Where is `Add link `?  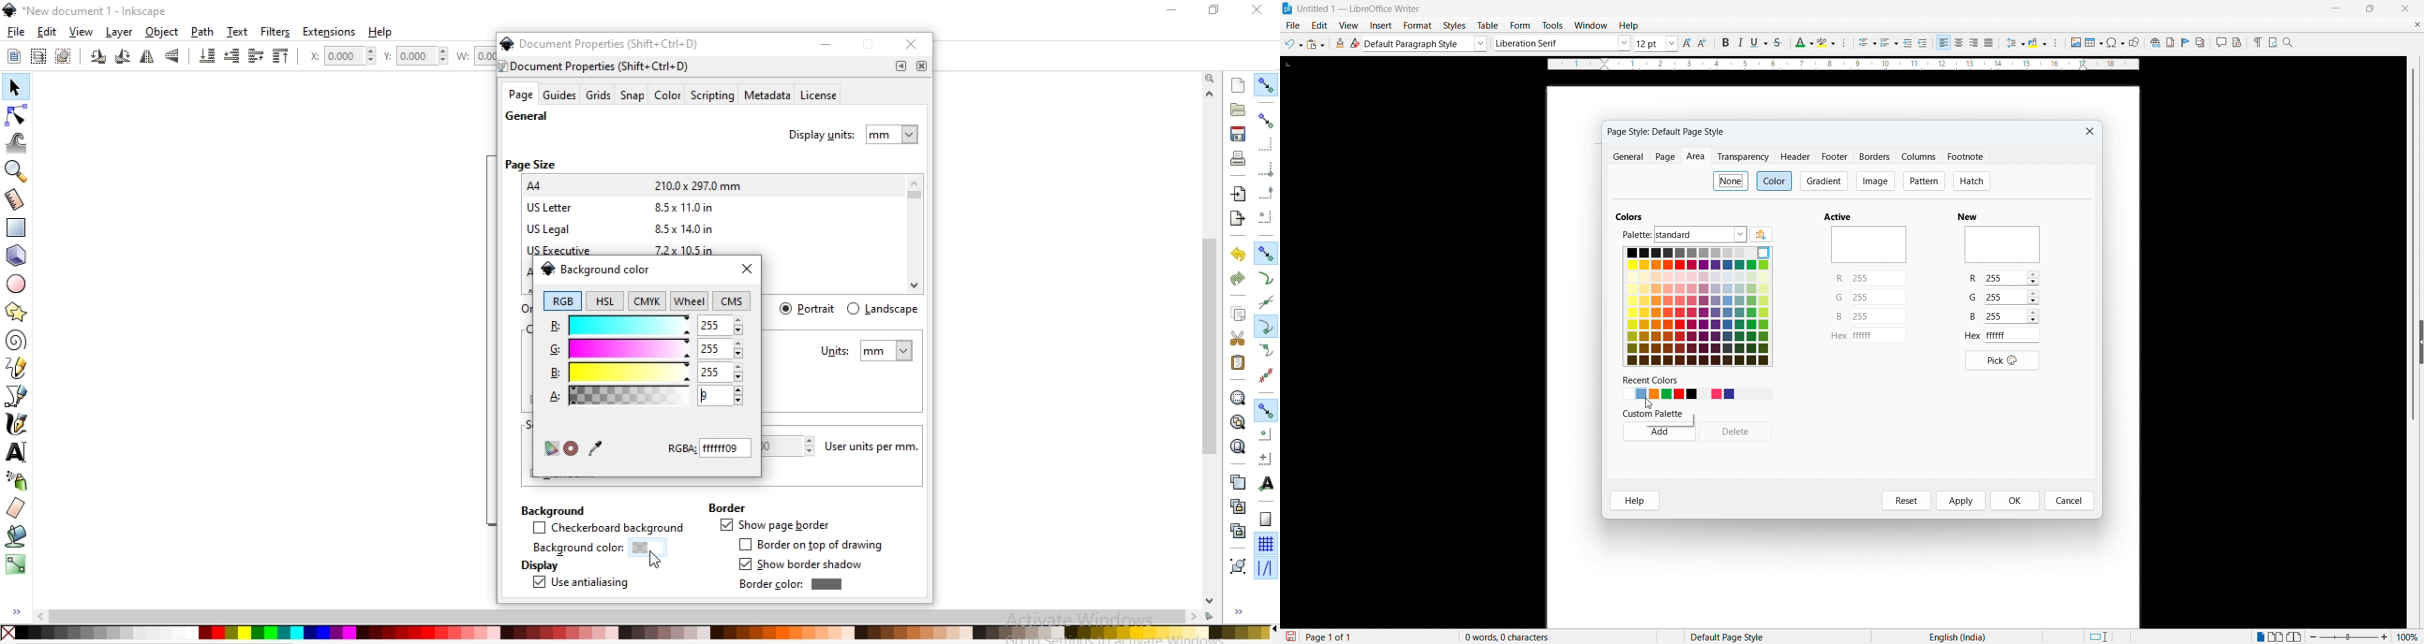
Add link  is located at coordinates (2154, 42).